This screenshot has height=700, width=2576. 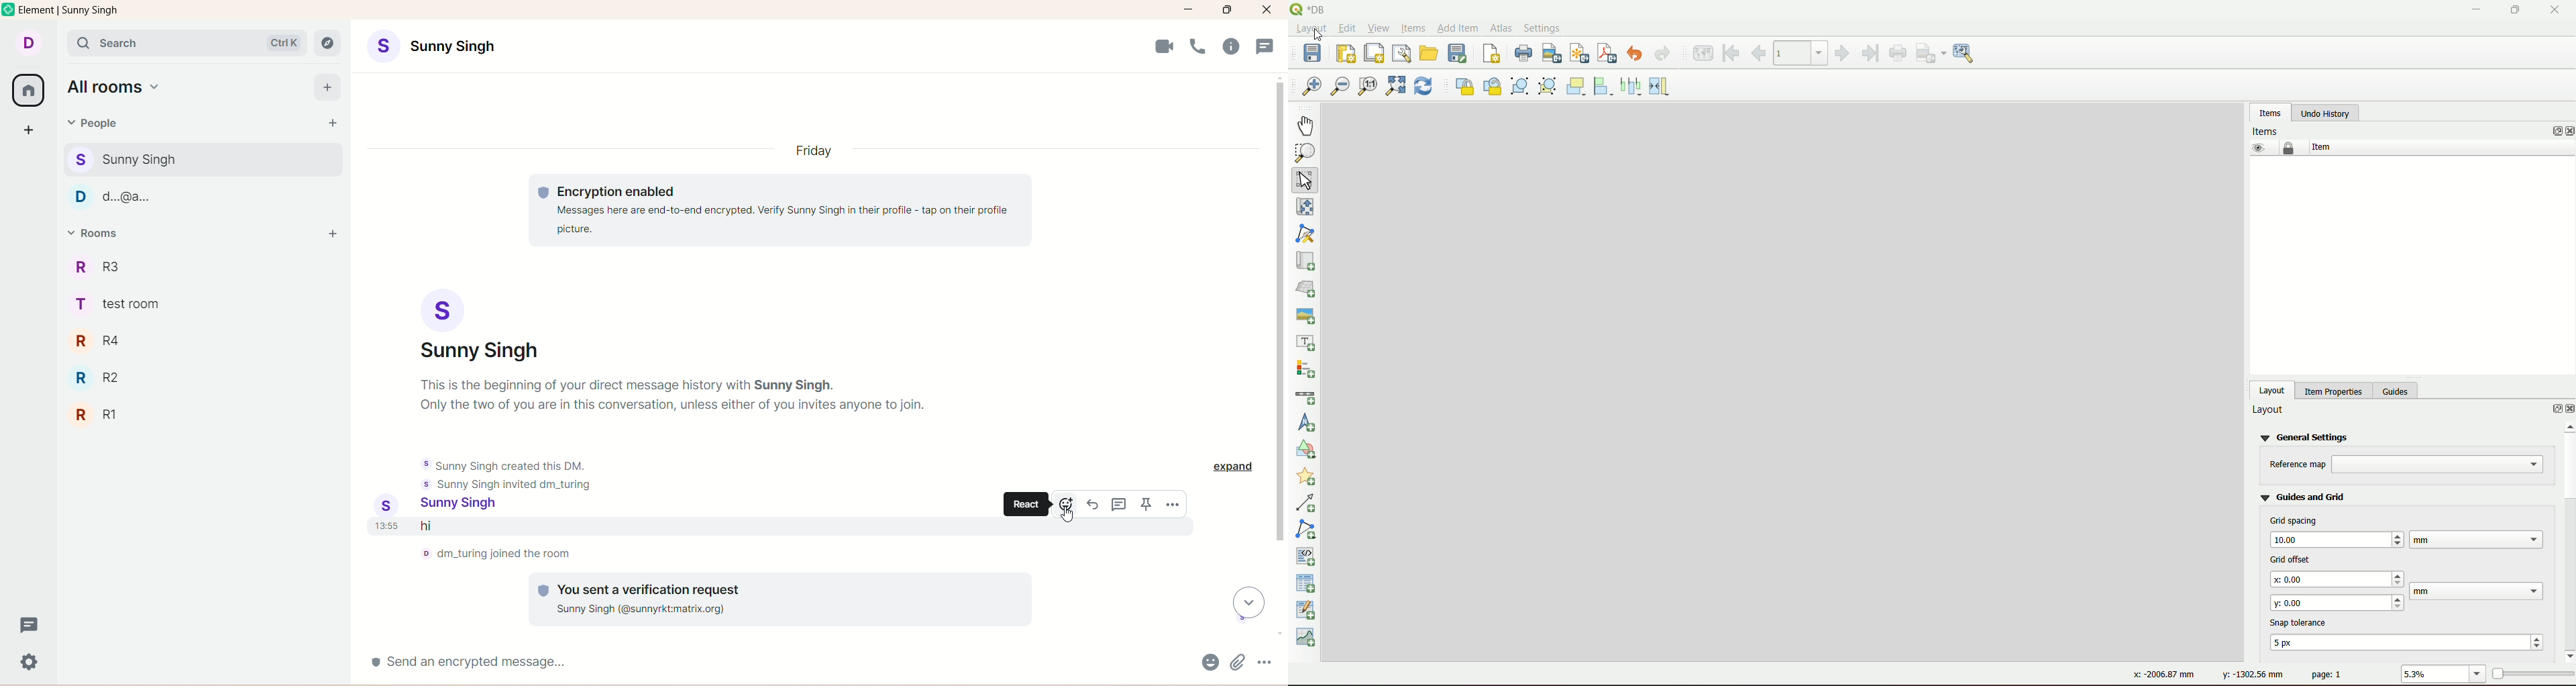 What do you see at coordinates (1165, 46) in the screenshot?
I see `video call` at bounding box center [1165, 46].